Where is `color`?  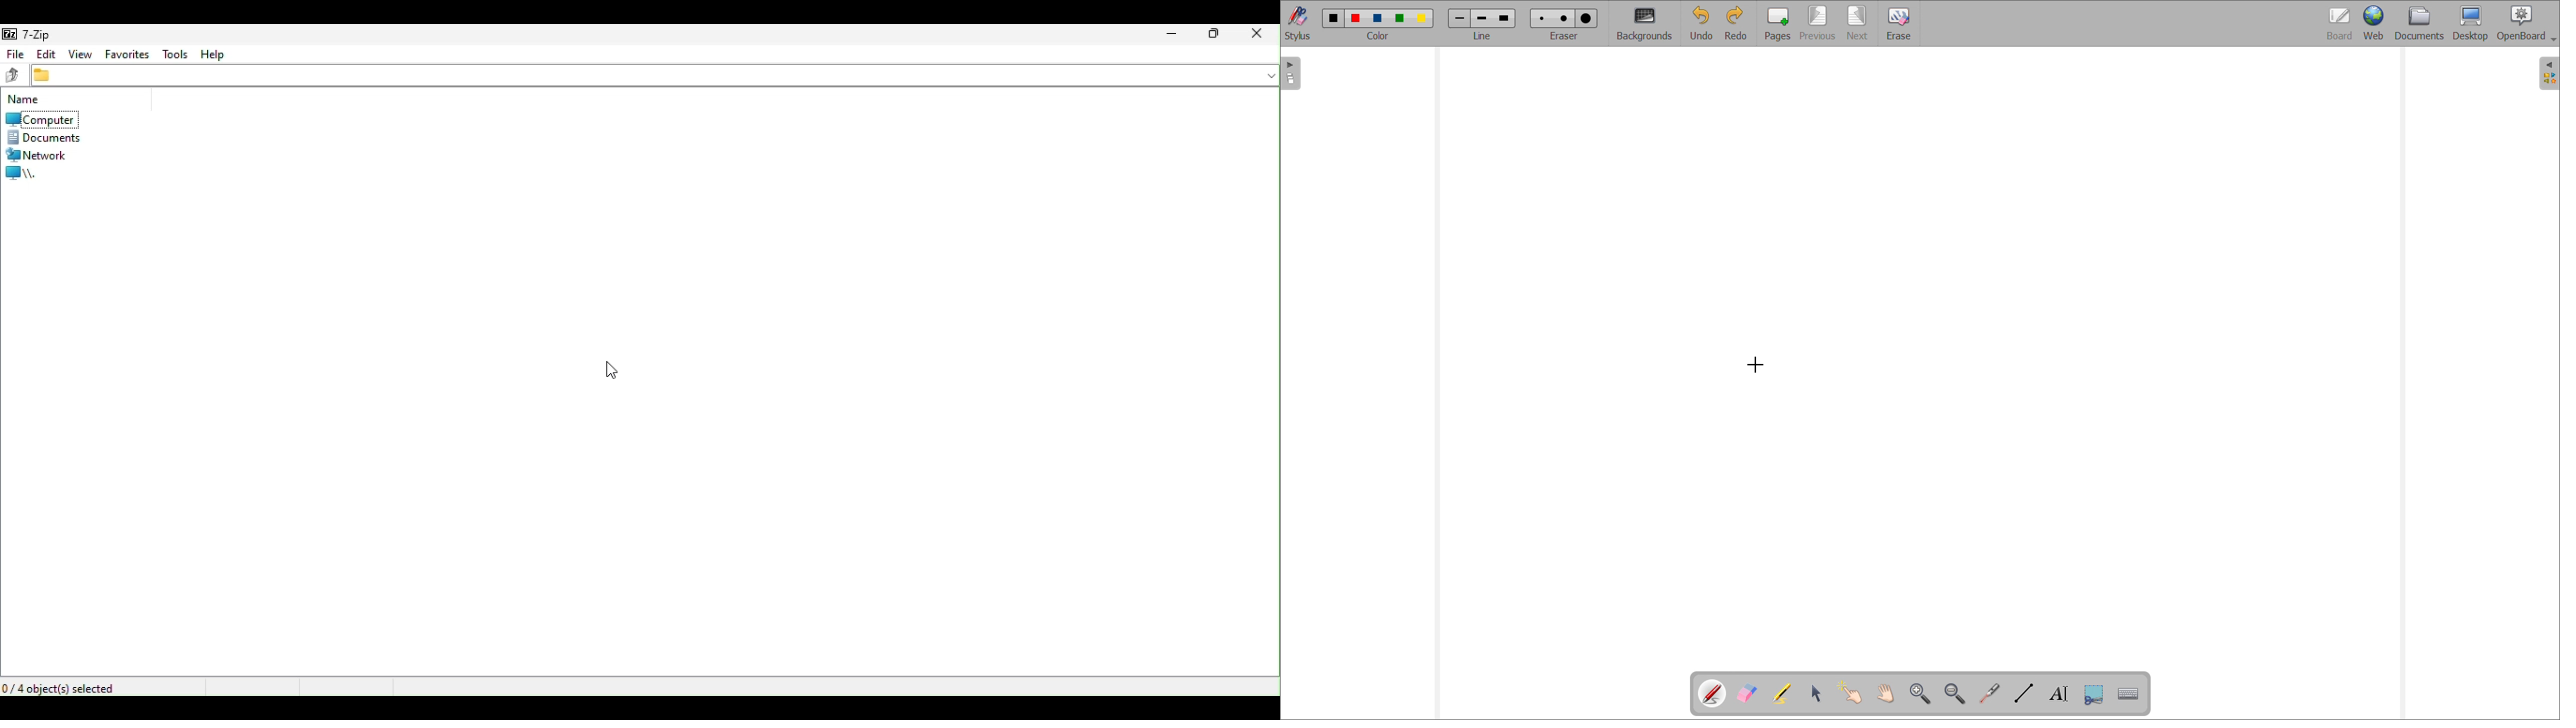
color is located at coordinates (1401, 19).